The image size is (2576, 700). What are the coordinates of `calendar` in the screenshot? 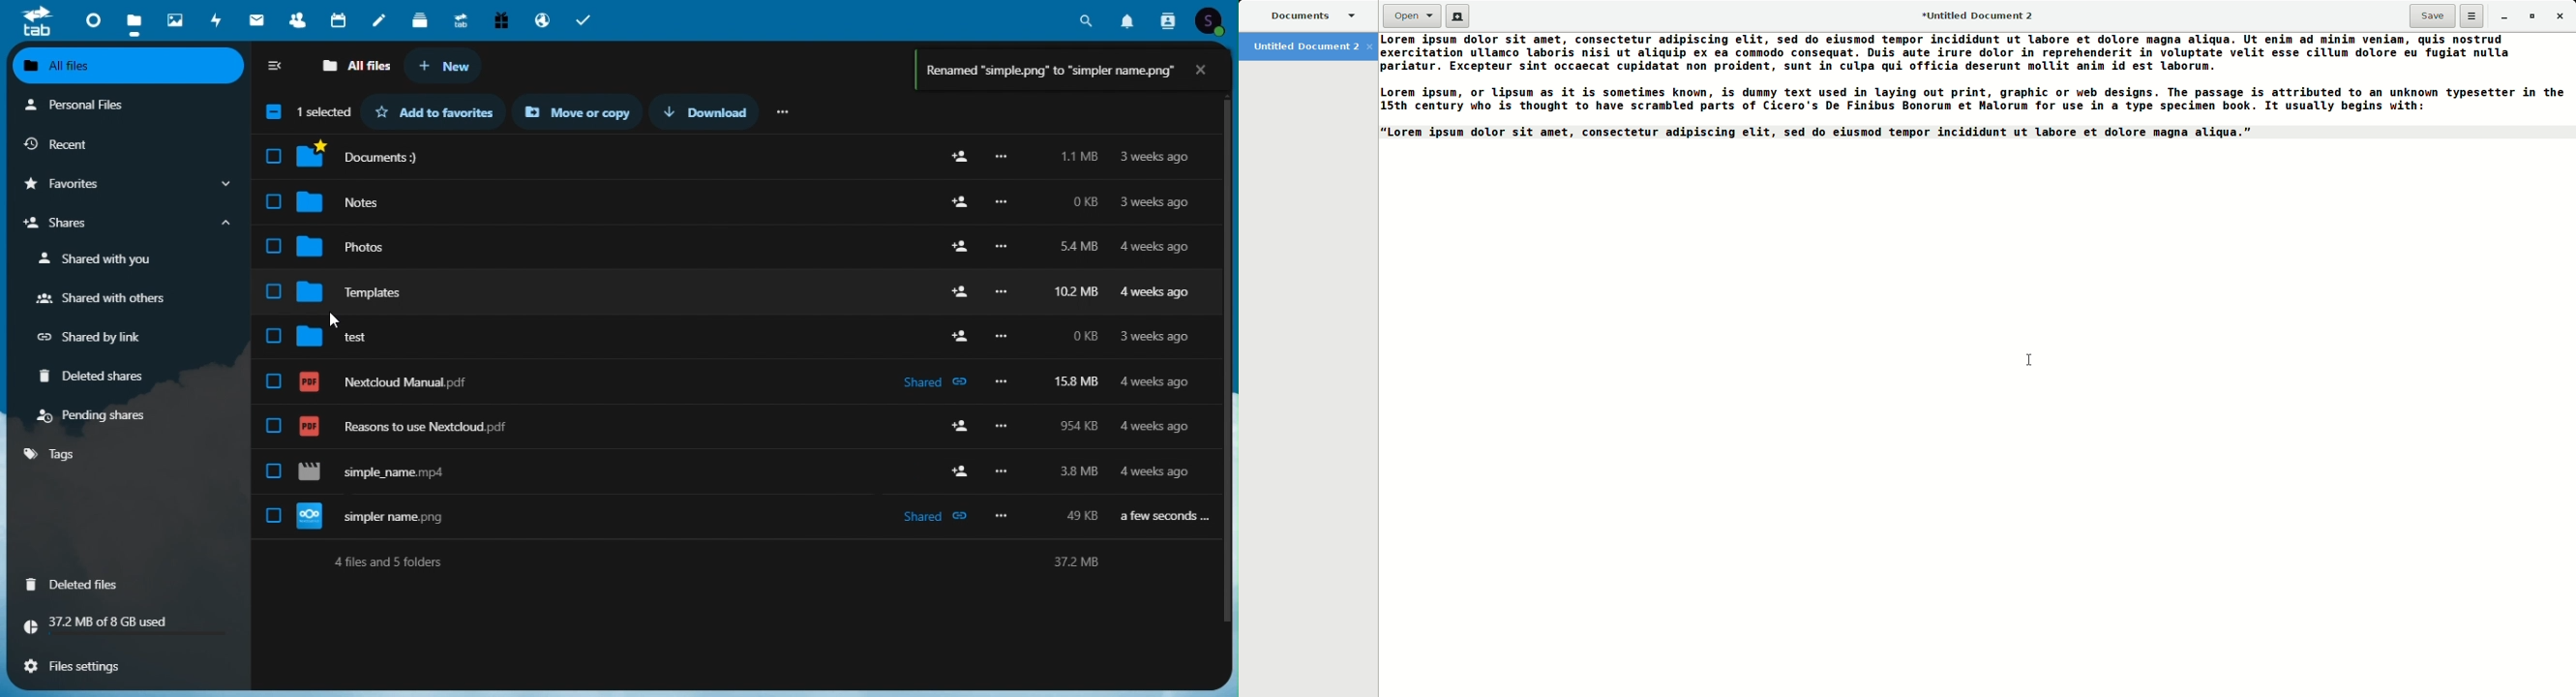 It's located at (342, 20).